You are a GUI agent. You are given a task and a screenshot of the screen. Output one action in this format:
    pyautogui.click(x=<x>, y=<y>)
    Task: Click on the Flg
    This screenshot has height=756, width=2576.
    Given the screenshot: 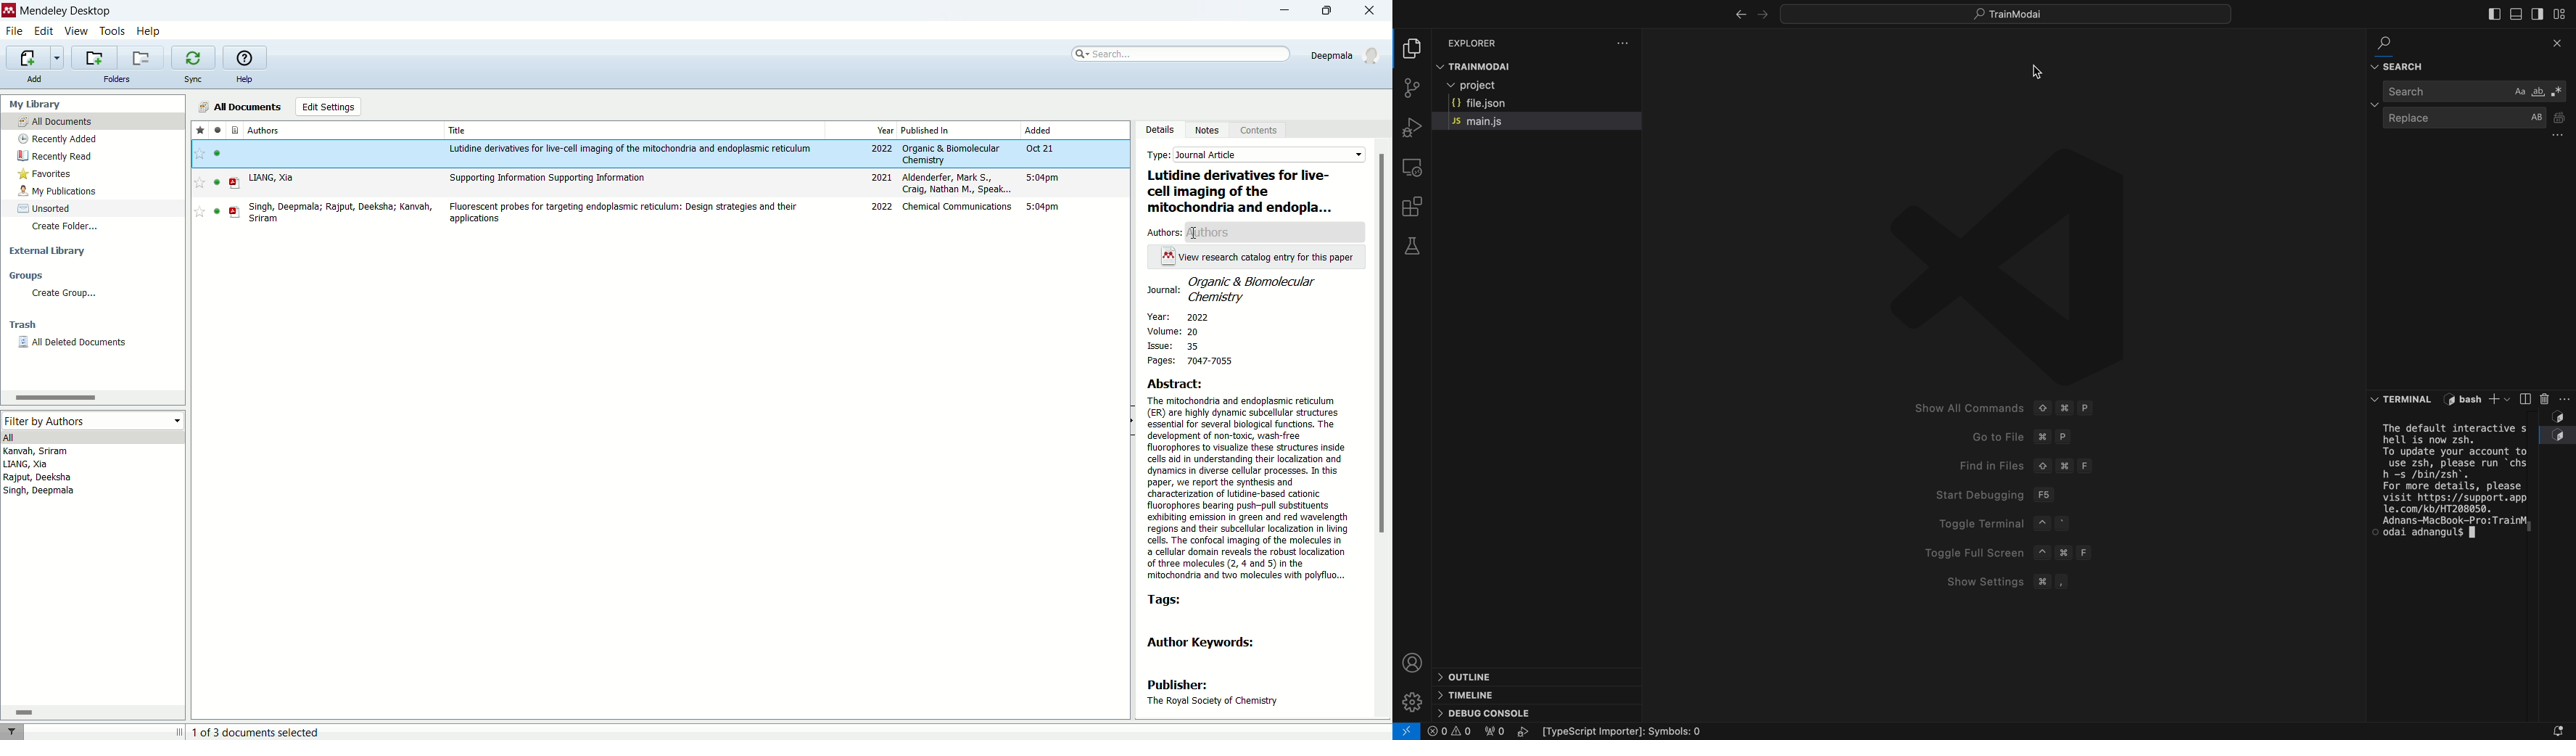 What is the action you would take?
    pyautogui.click(x=1493, y=733)
    